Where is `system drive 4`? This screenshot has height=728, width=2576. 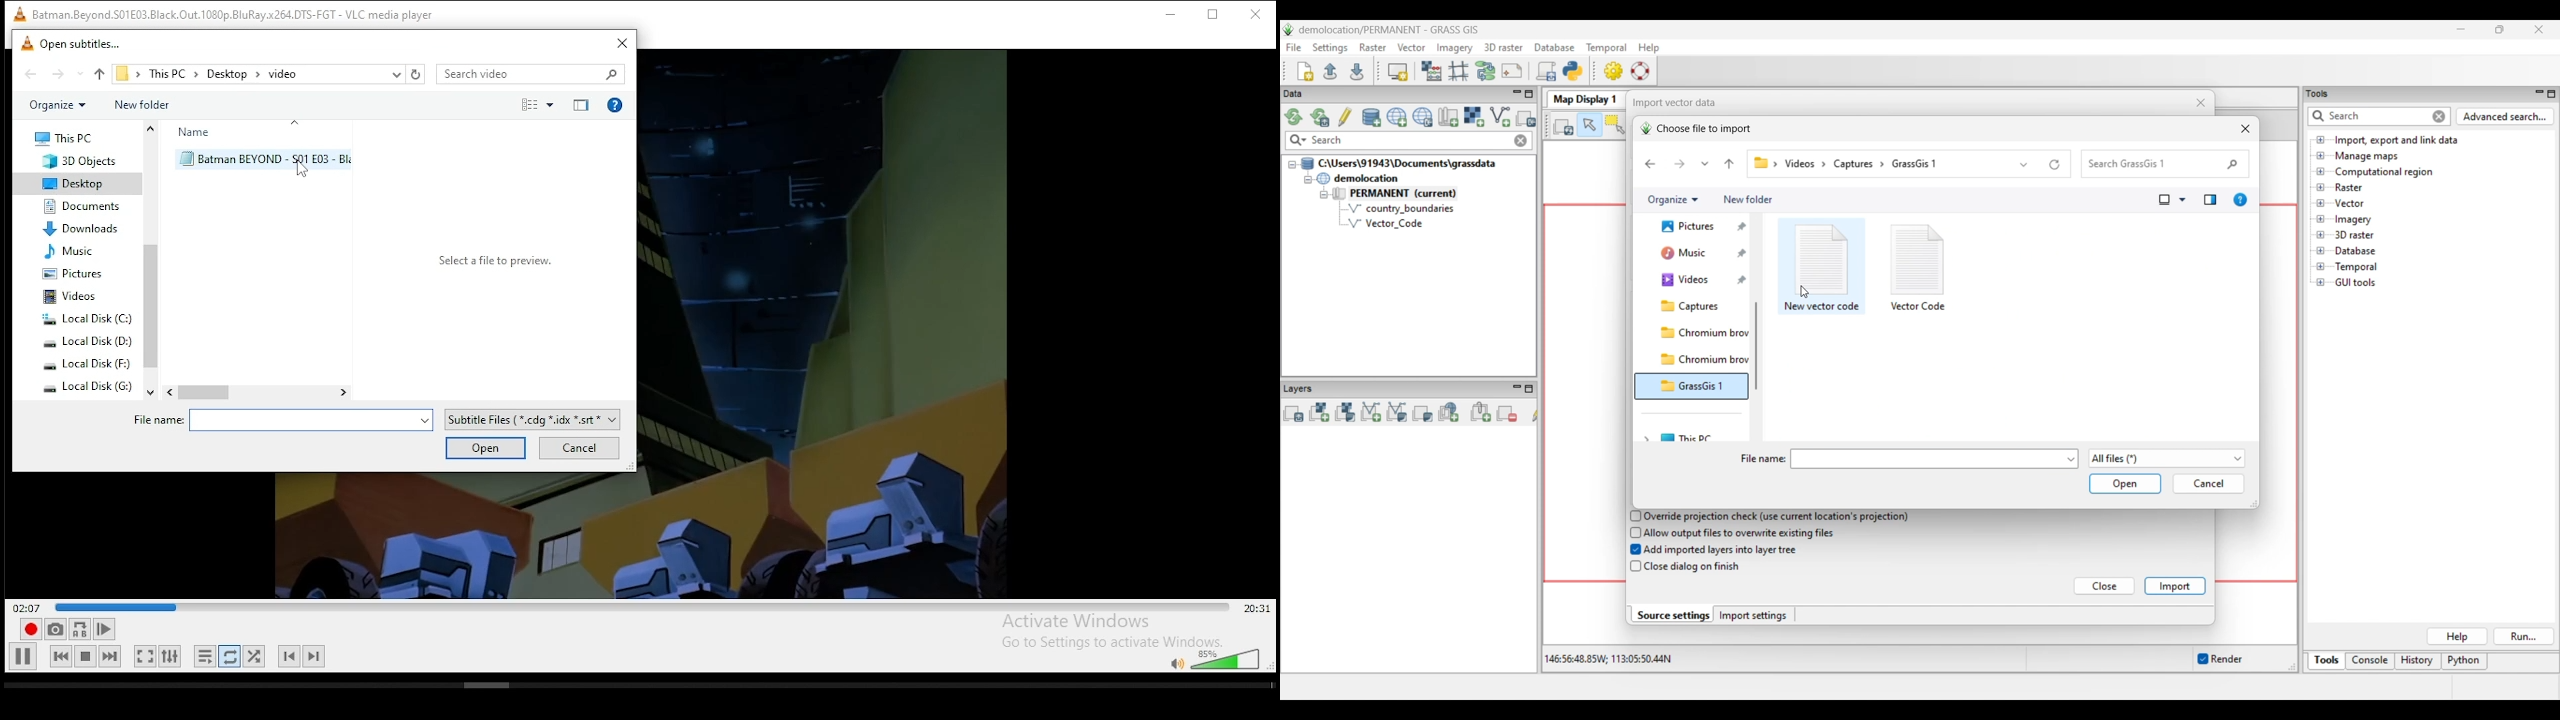
system drive 4 is located at coordinates (85, 387).